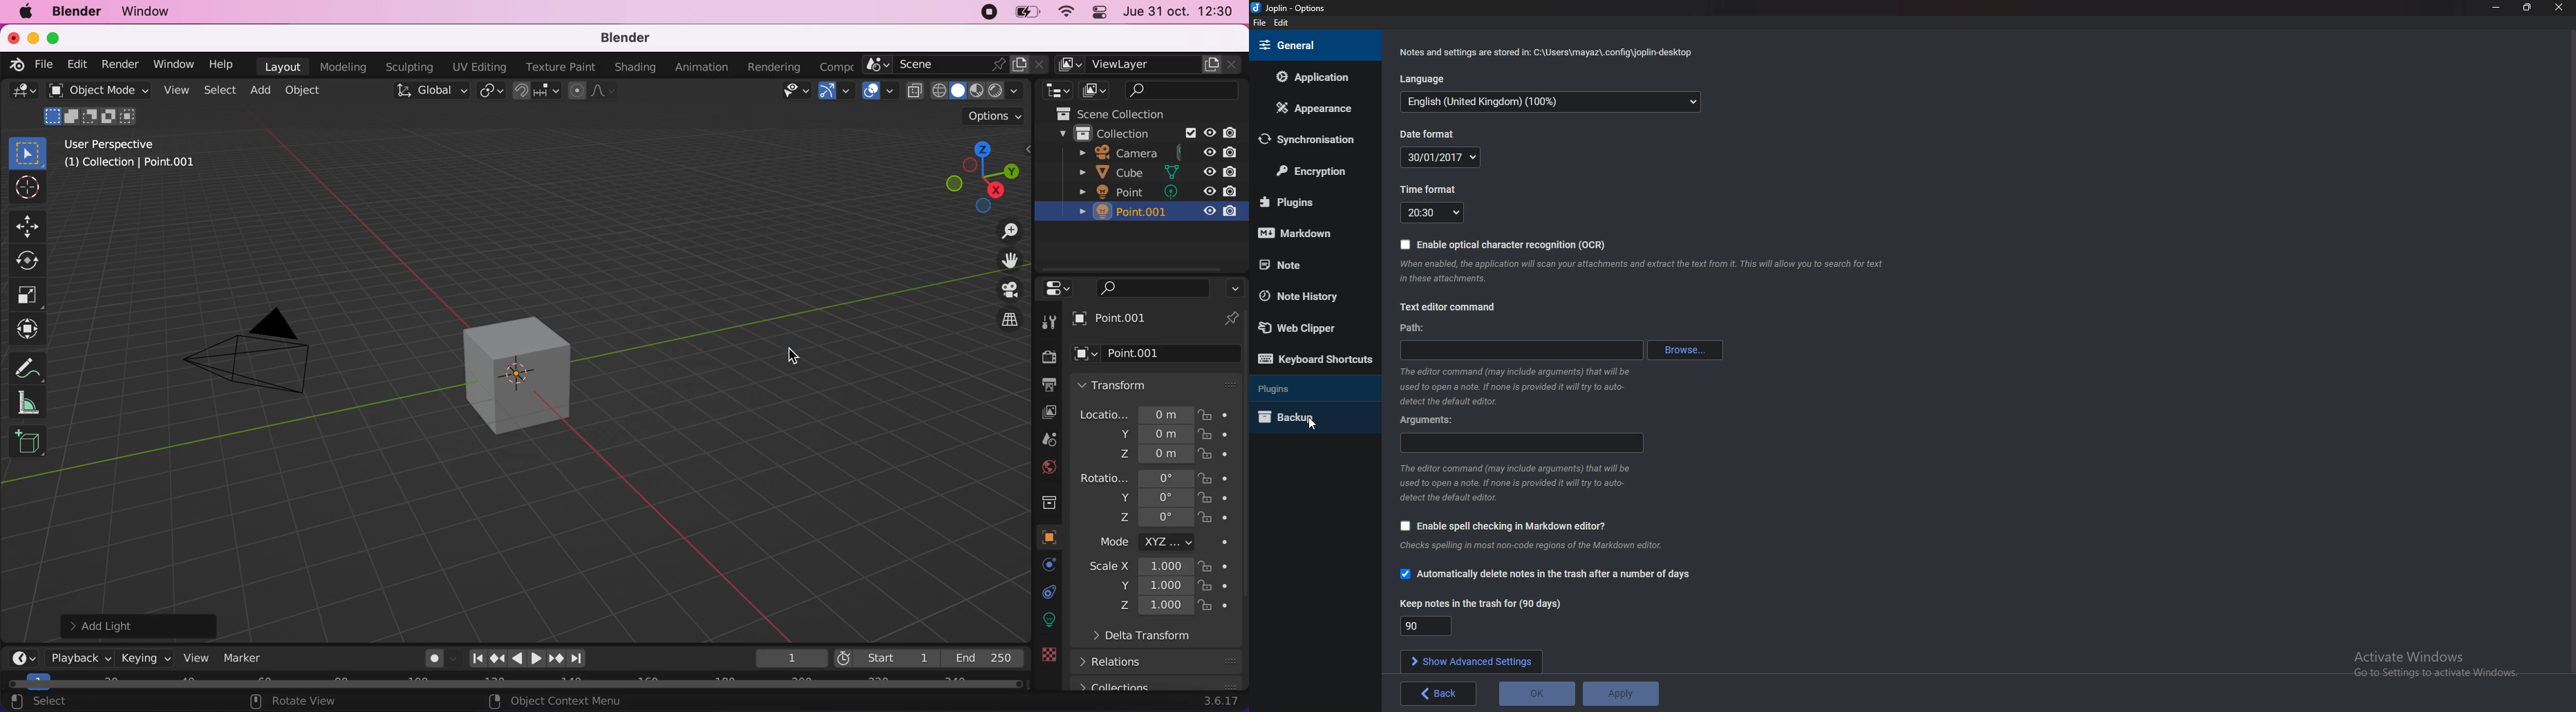 The height and width of the screenshot is (728, 2576). I want to click on cursor, so click(792, 356).